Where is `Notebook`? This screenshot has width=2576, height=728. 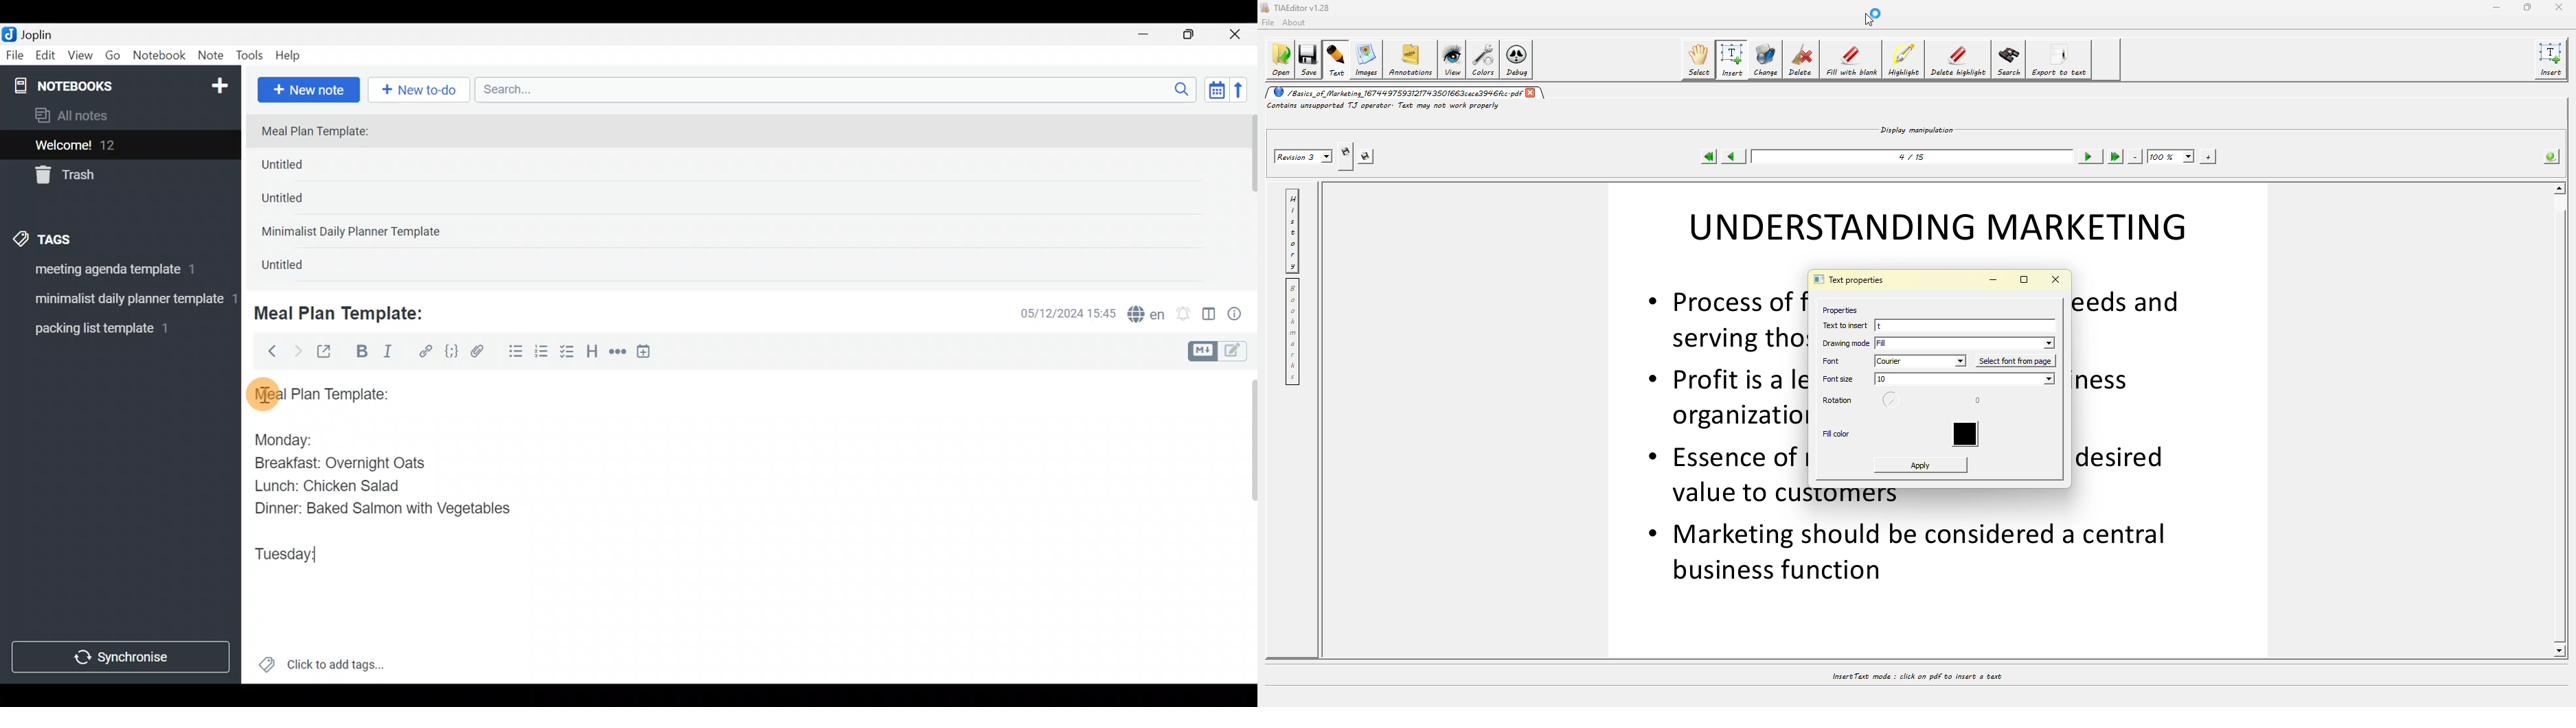
Notebook is located at coordinates (160, 56).